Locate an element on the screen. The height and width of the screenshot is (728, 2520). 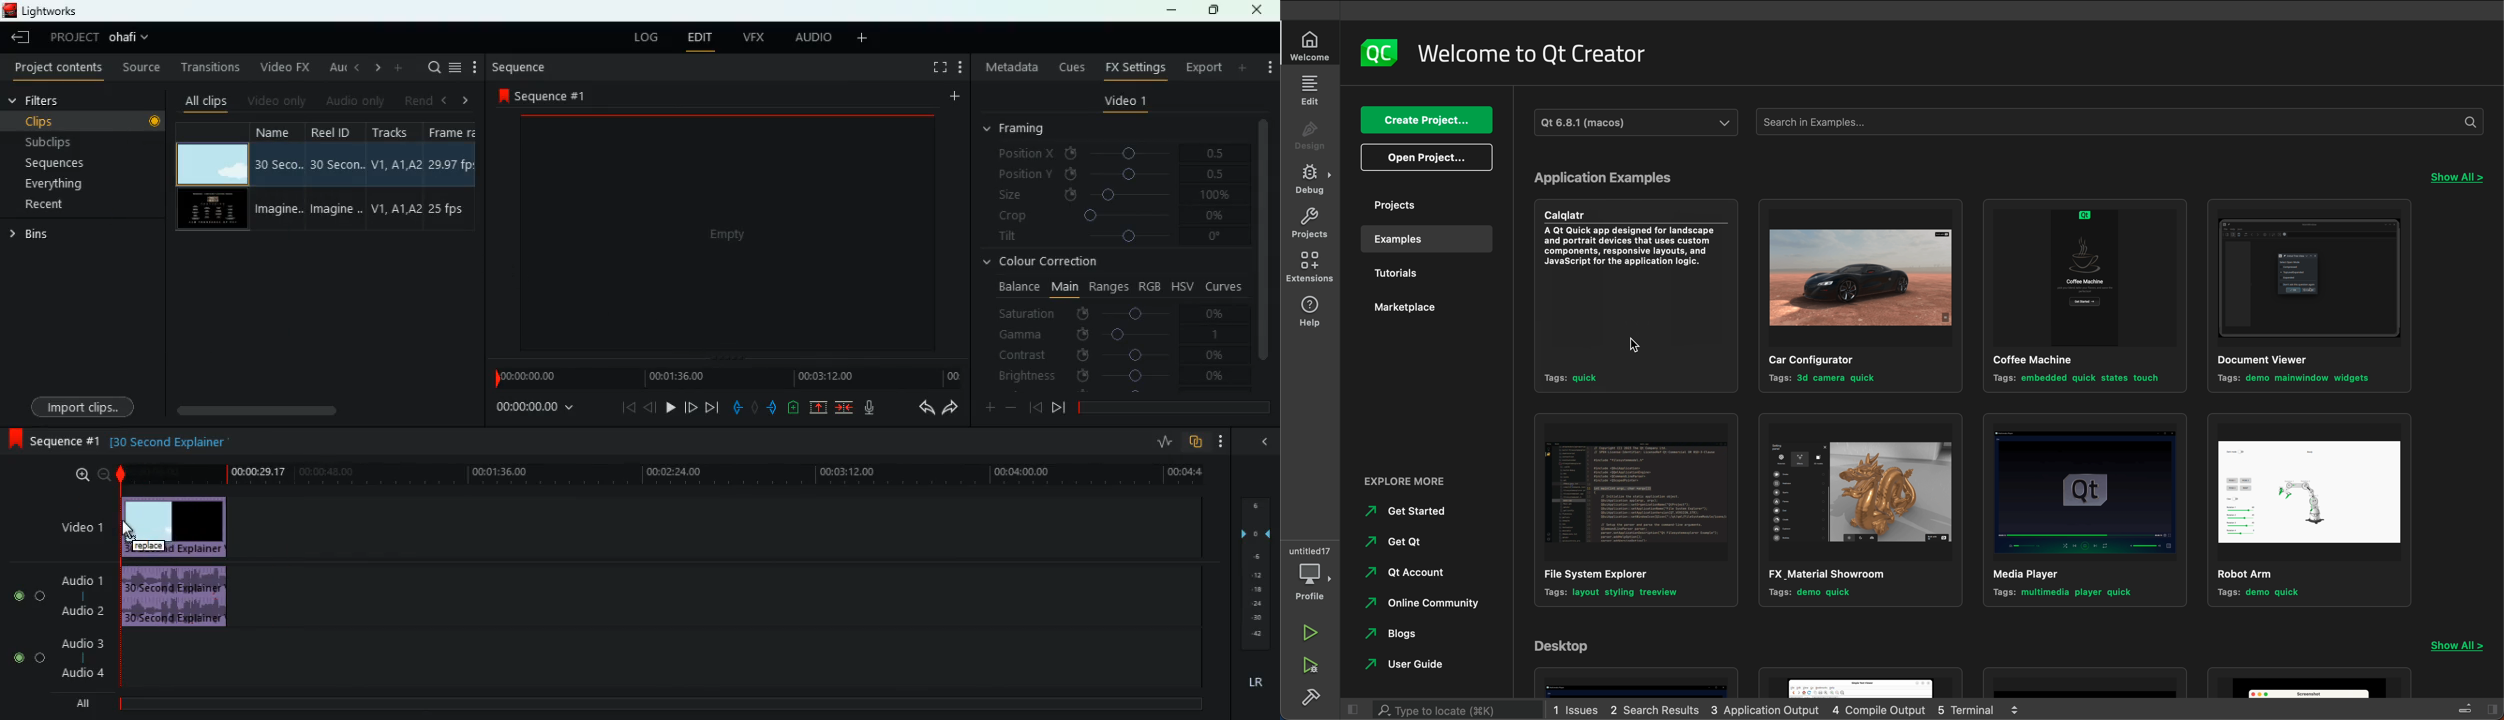
back is located at coordinates (1262, 441).